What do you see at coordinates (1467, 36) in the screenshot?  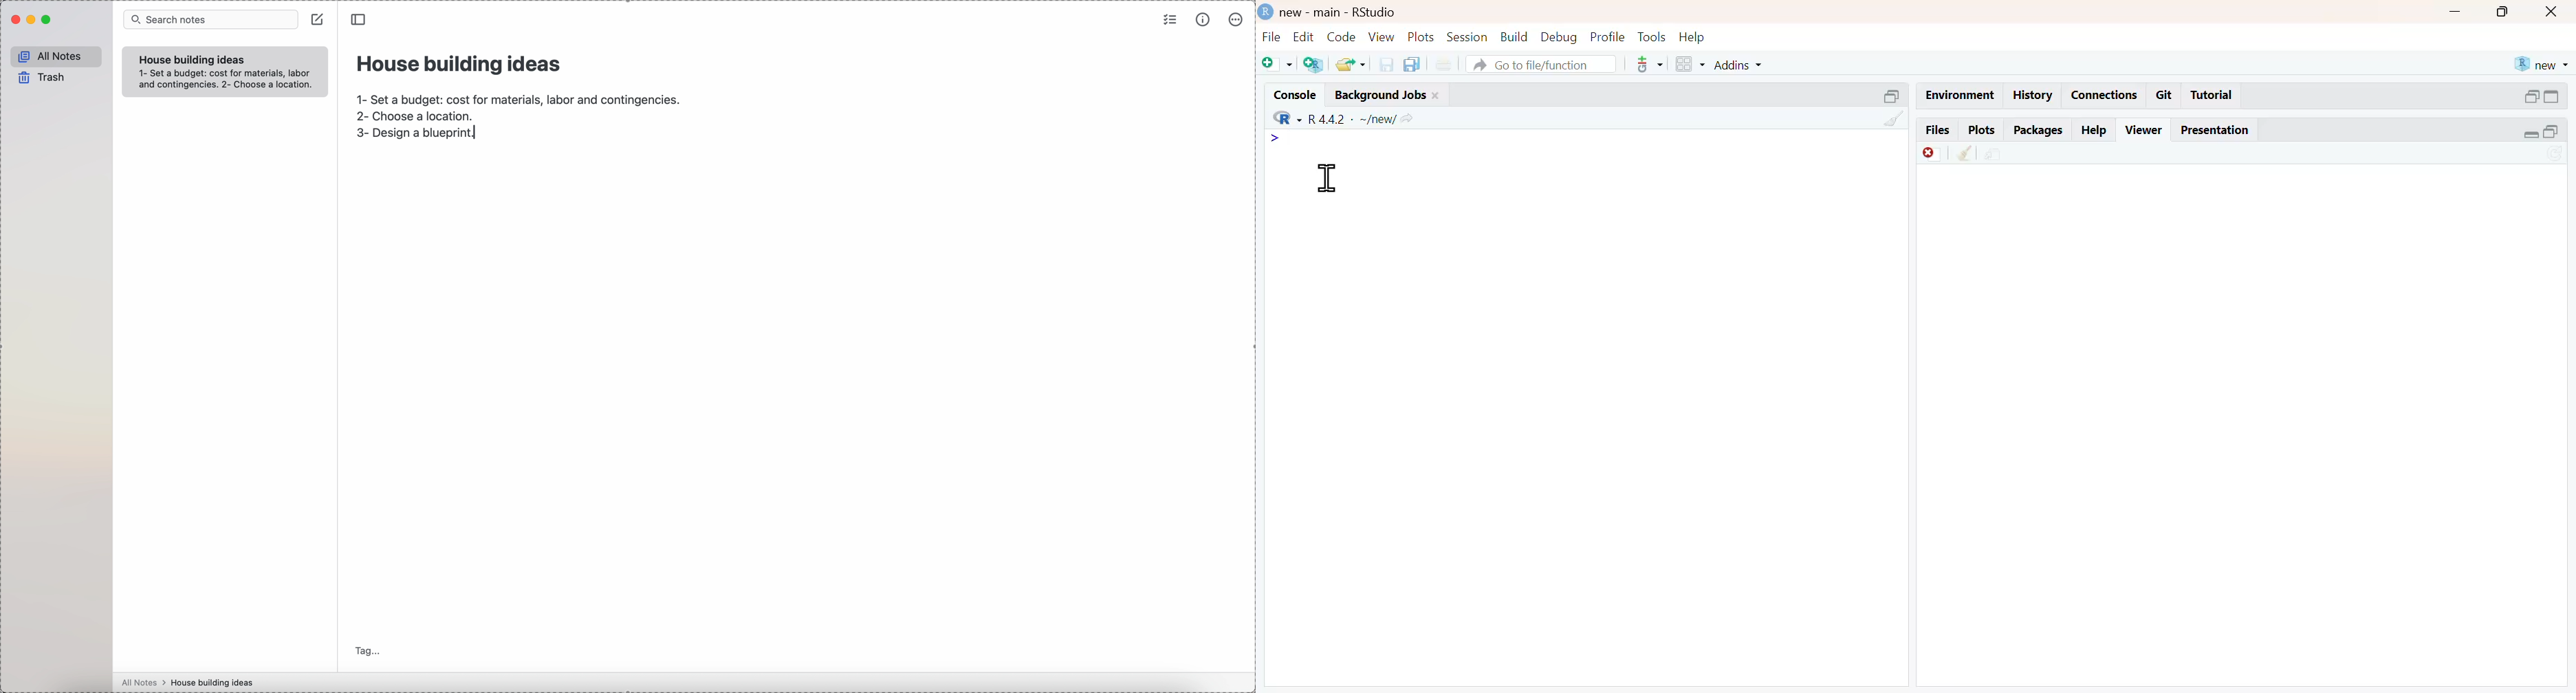 I see `session` at bounding box center [1467, 36].